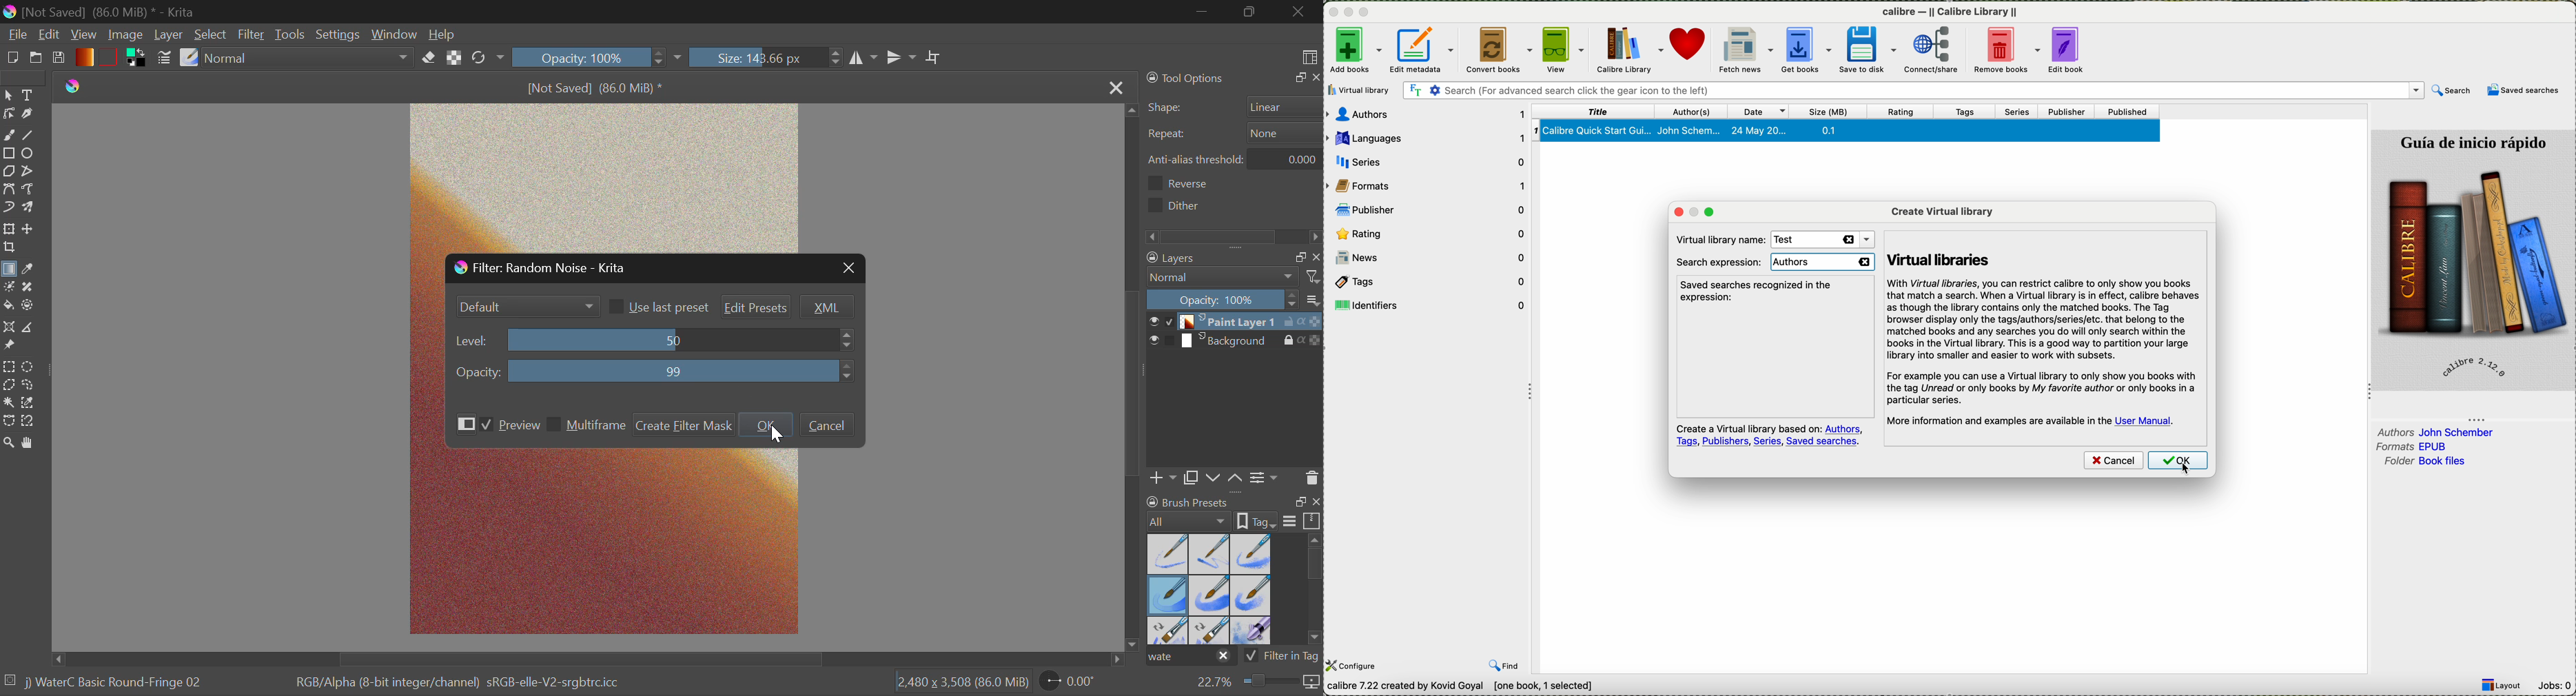 Image resolution: width=2576 pixels, height=700 pixels. What do you see at coordinates (1152, 322) in the screenshot?
I see `preview` at bounding box center [1152, 322].